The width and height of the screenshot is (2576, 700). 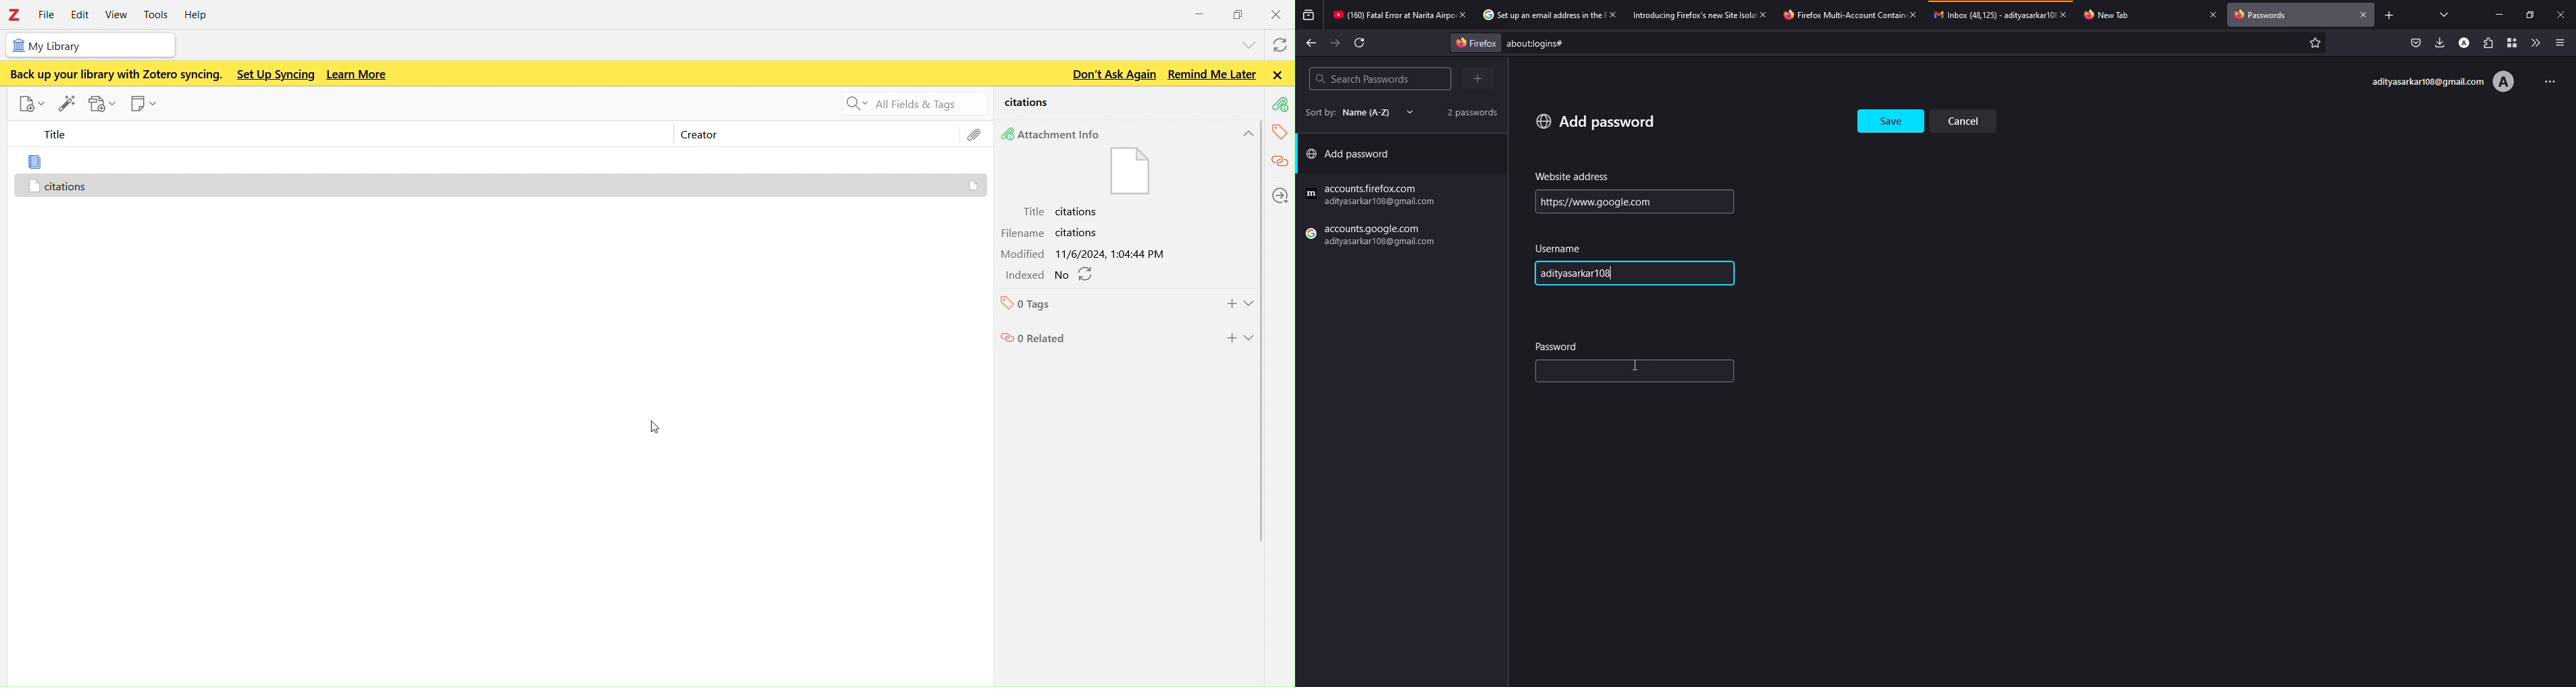 What do you see at coordinates (61, 136) in the screenshot?
I see `title` at bounding box center [61, 136].